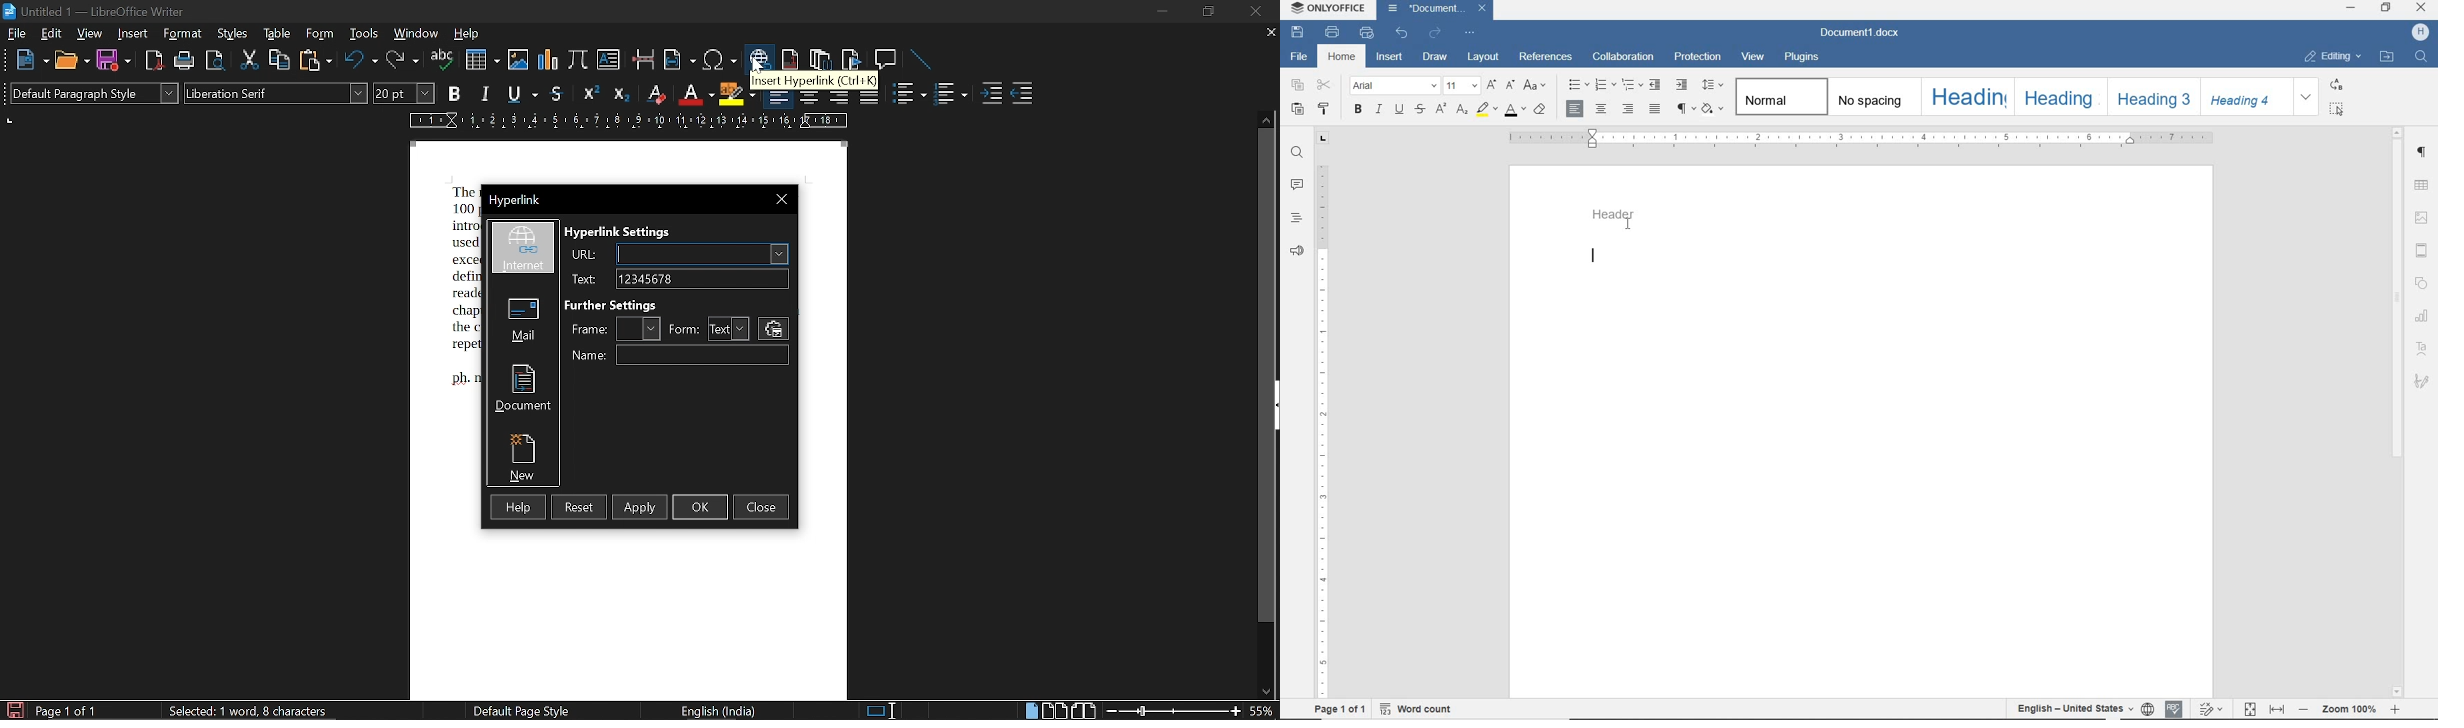 This screenshot has width=2464, height=728. What do you see at coordinates (2308, 98) in the screenshot?
I see `EXPAND` at bounding box center [2308, 98].